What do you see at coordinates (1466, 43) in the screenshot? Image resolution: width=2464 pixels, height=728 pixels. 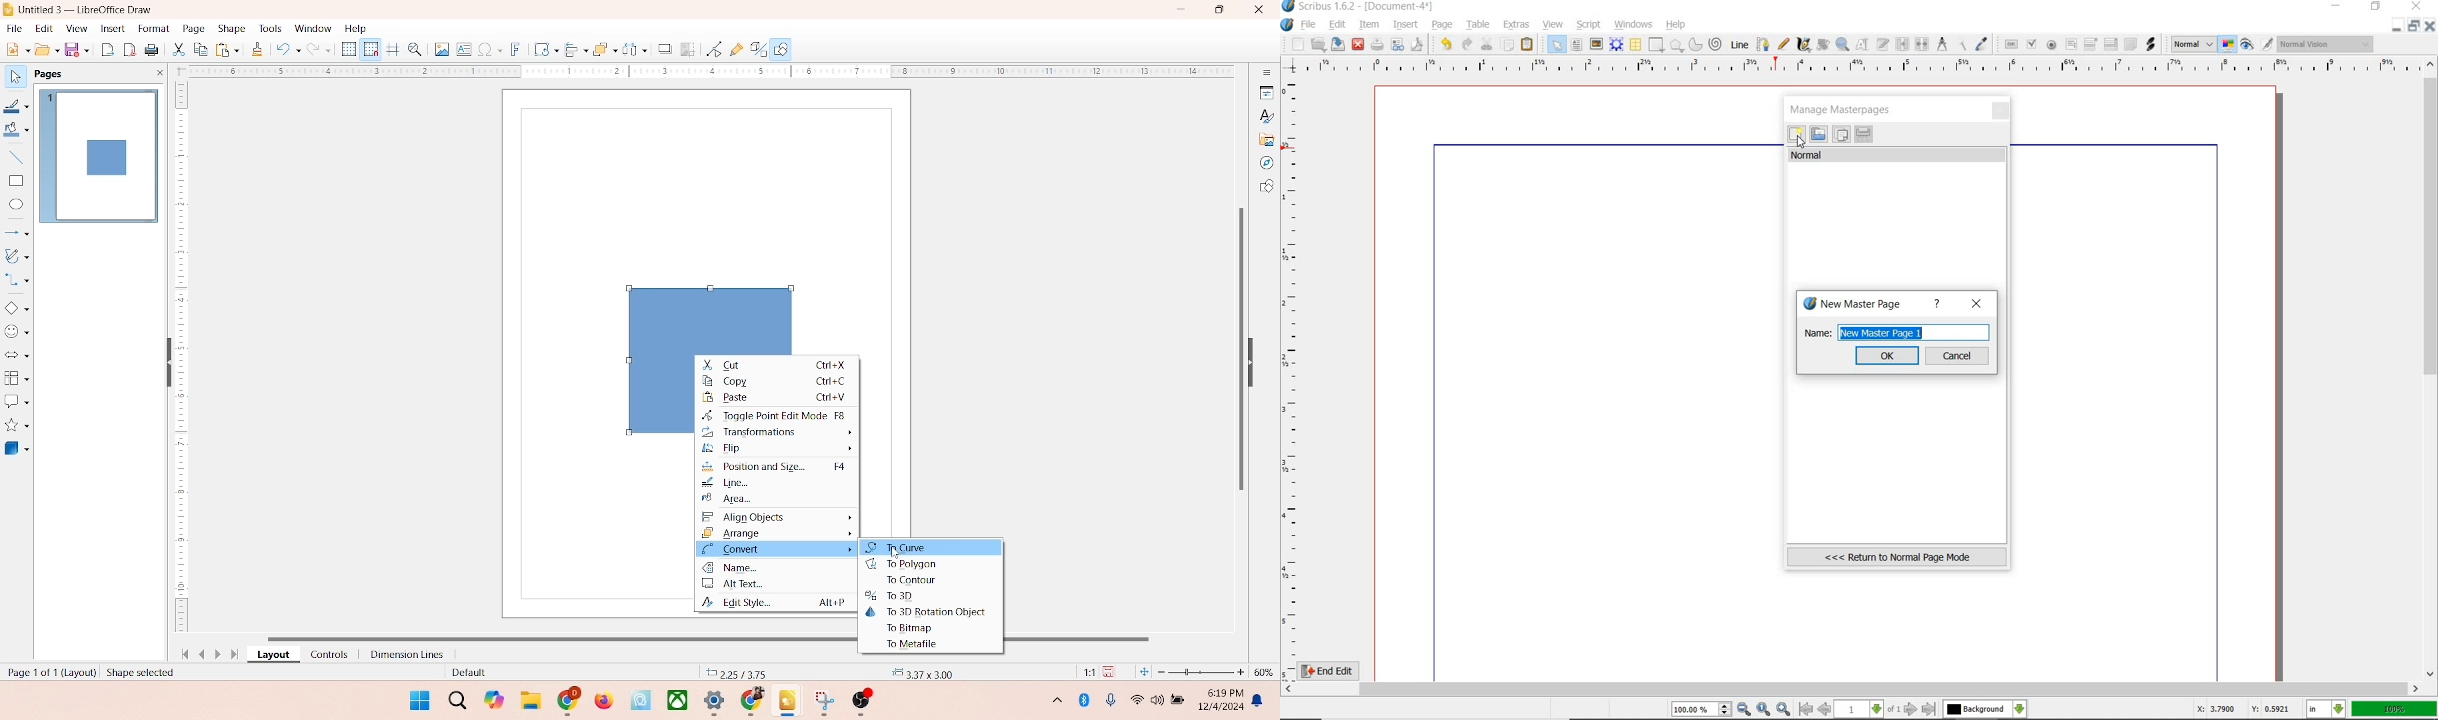 I see `redo` at bounding box center [1466, 43].